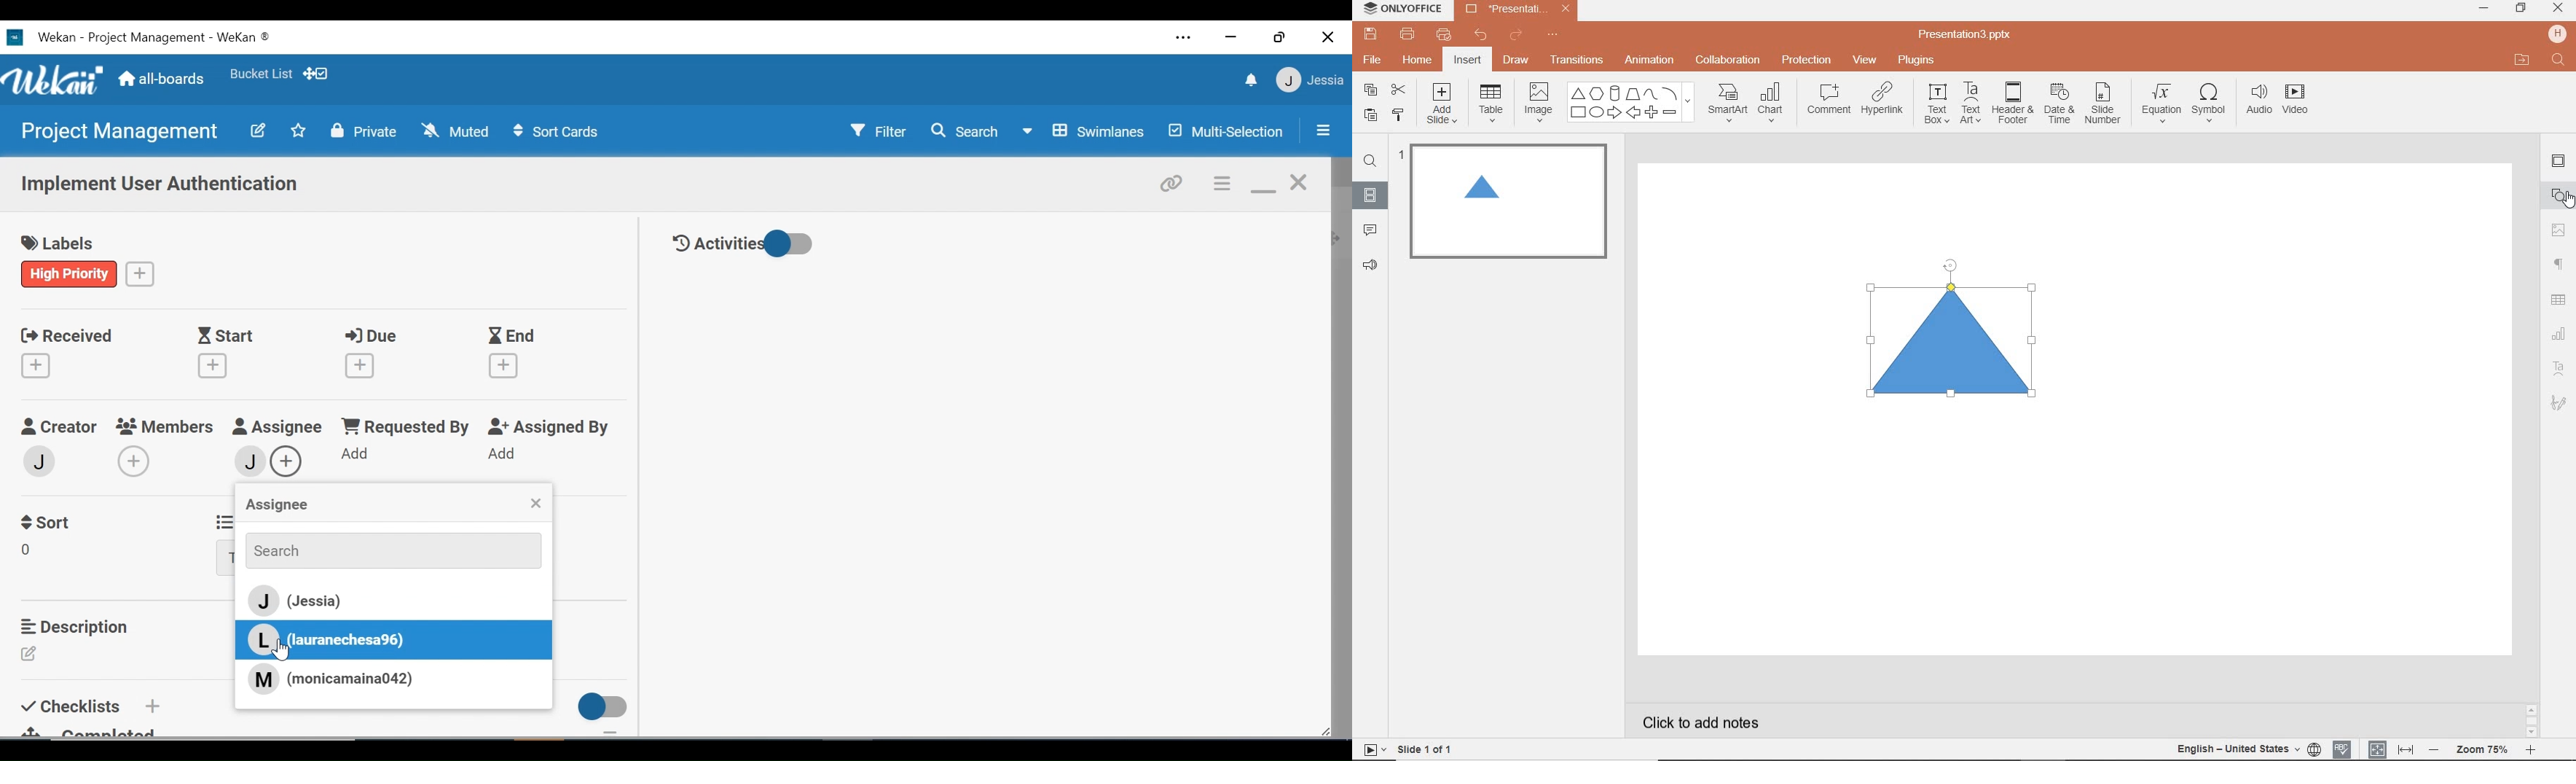 The image size is (2576, 784). What do you see at coordinates (515, 337) in the screenshot?
I see `End Date` at bounding box center [515, 337].